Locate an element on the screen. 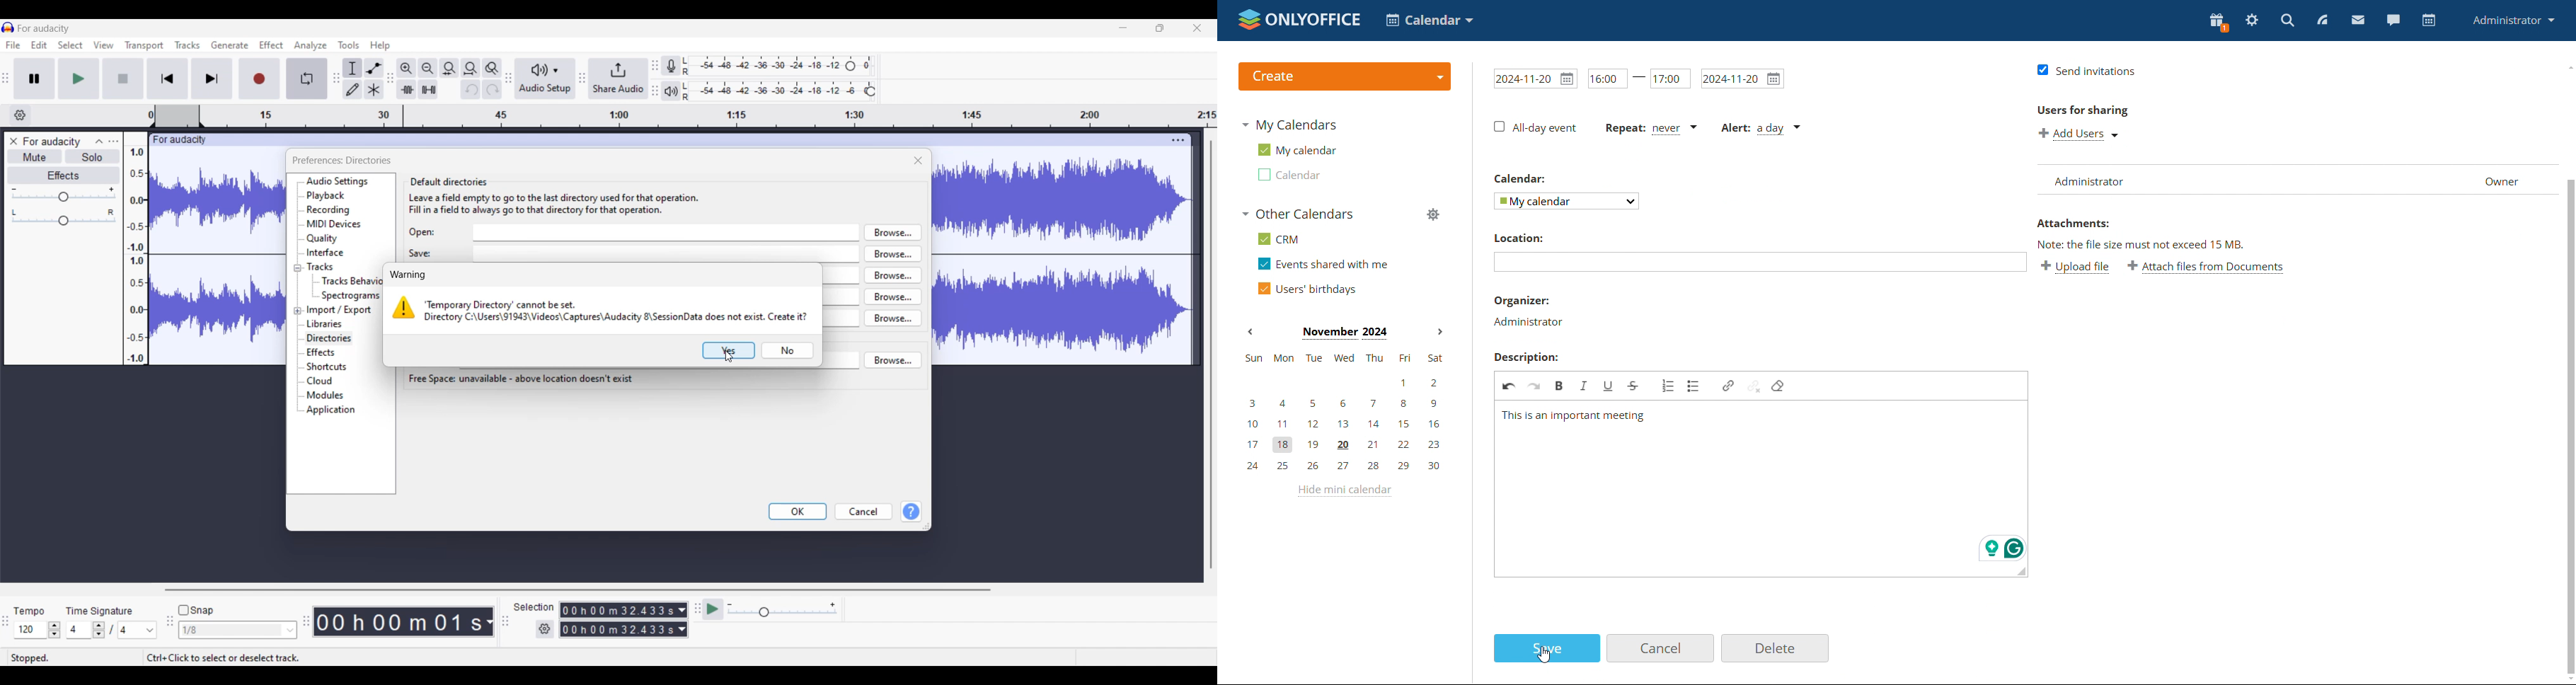 The width and height of the screenshot is (2576, 700). Libraries is located at coordinates (325, 323).